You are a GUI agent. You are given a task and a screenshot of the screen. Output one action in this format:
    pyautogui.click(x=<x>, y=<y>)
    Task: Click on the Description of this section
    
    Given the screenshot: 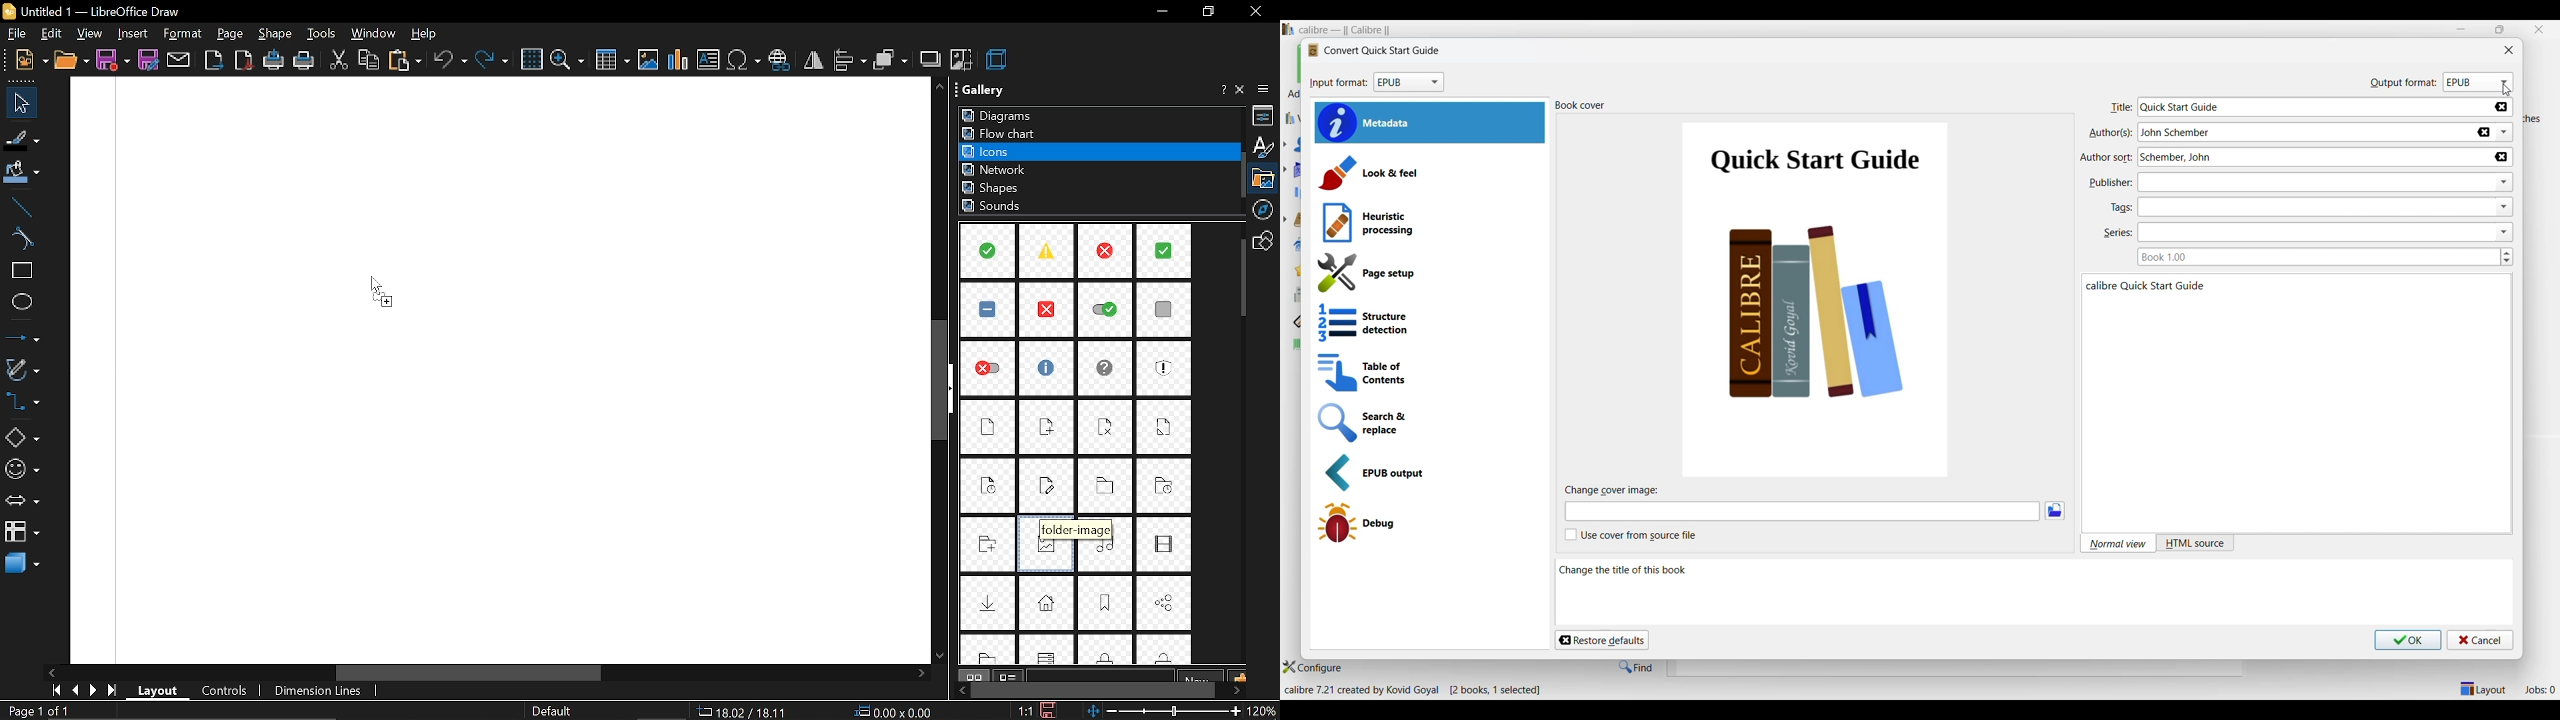 What is the action you would take?
    pyautogui.click(x=2002, y=593)
    